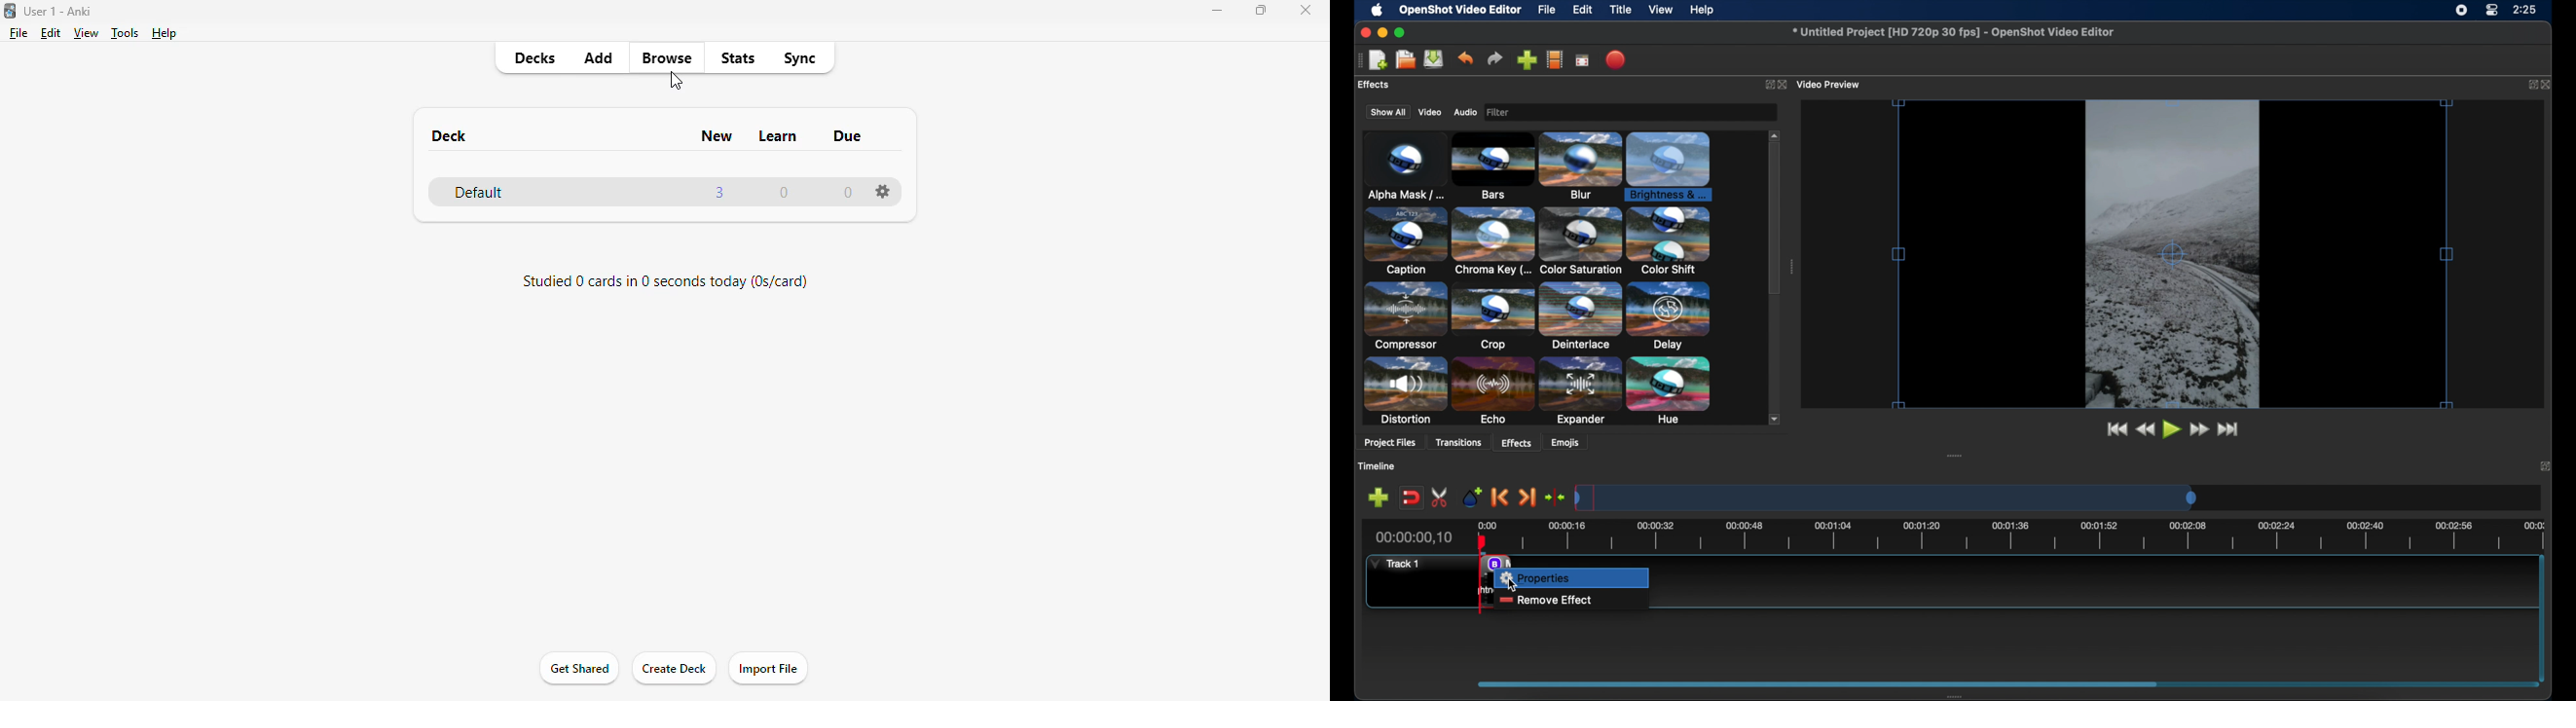 This screenshot has width=2576, height=728. Describe the element at coordinates (718, 136) in the screenshot. I see `new` at that location.